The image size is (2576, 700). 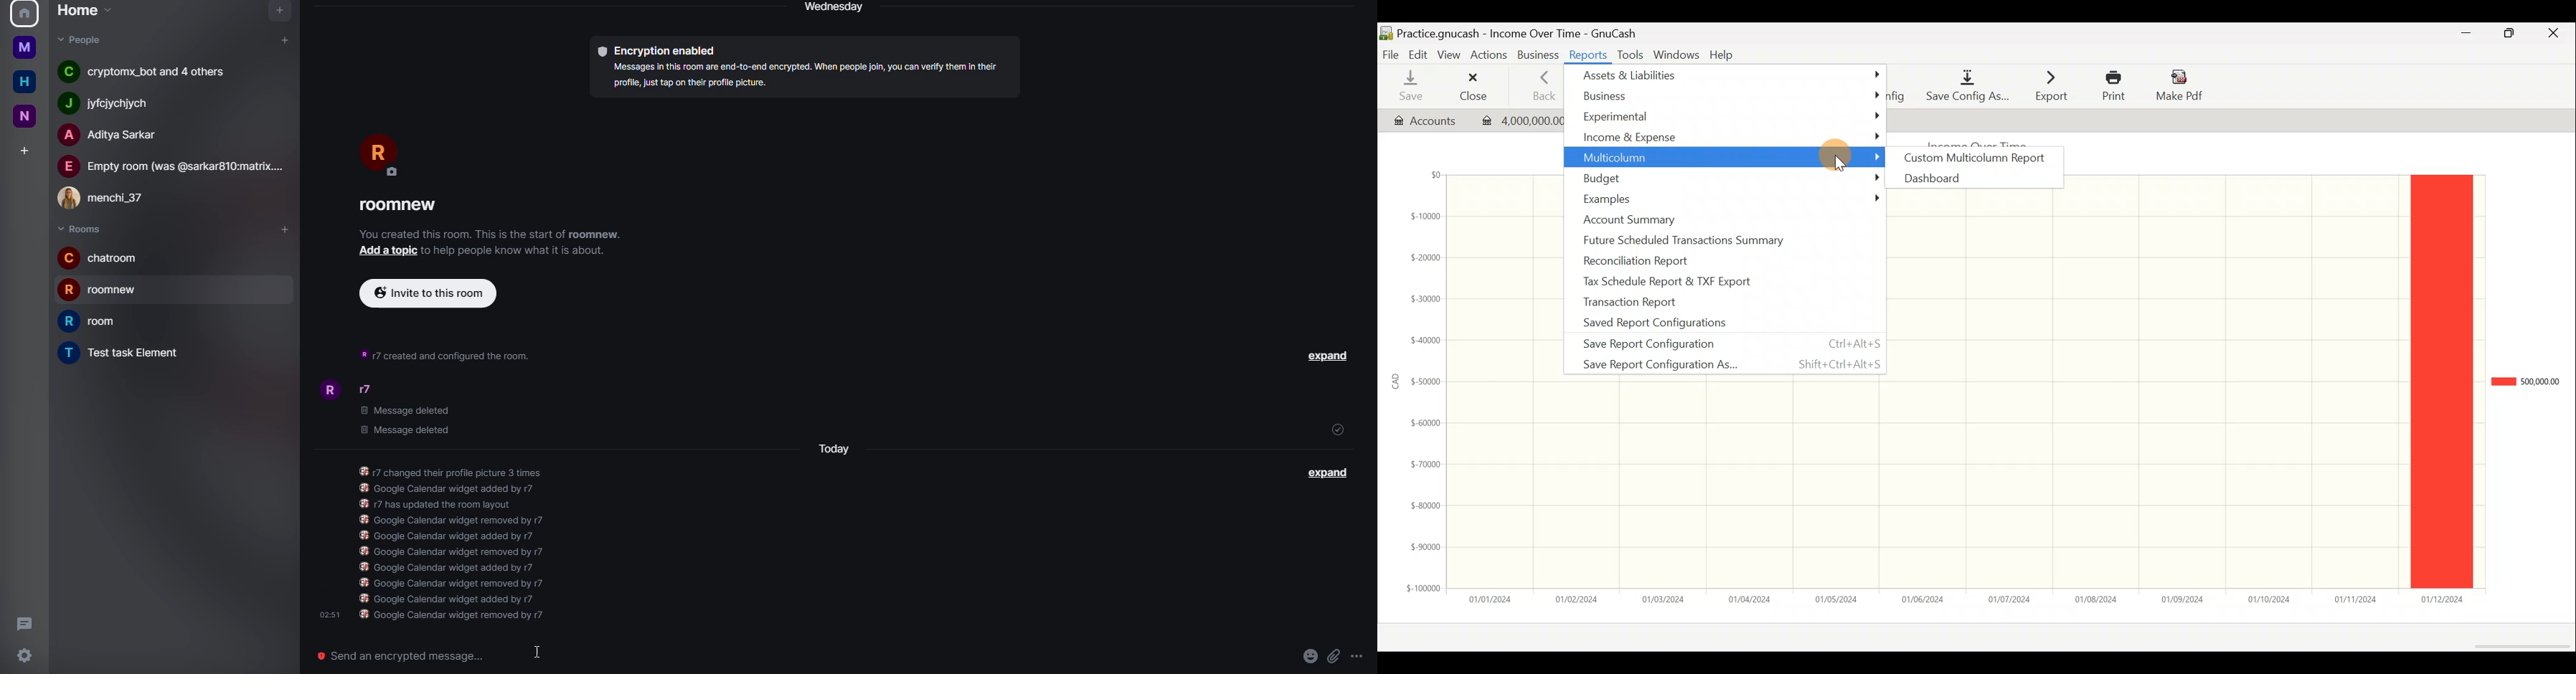 I want to click on add, so click(x=24, y=148).